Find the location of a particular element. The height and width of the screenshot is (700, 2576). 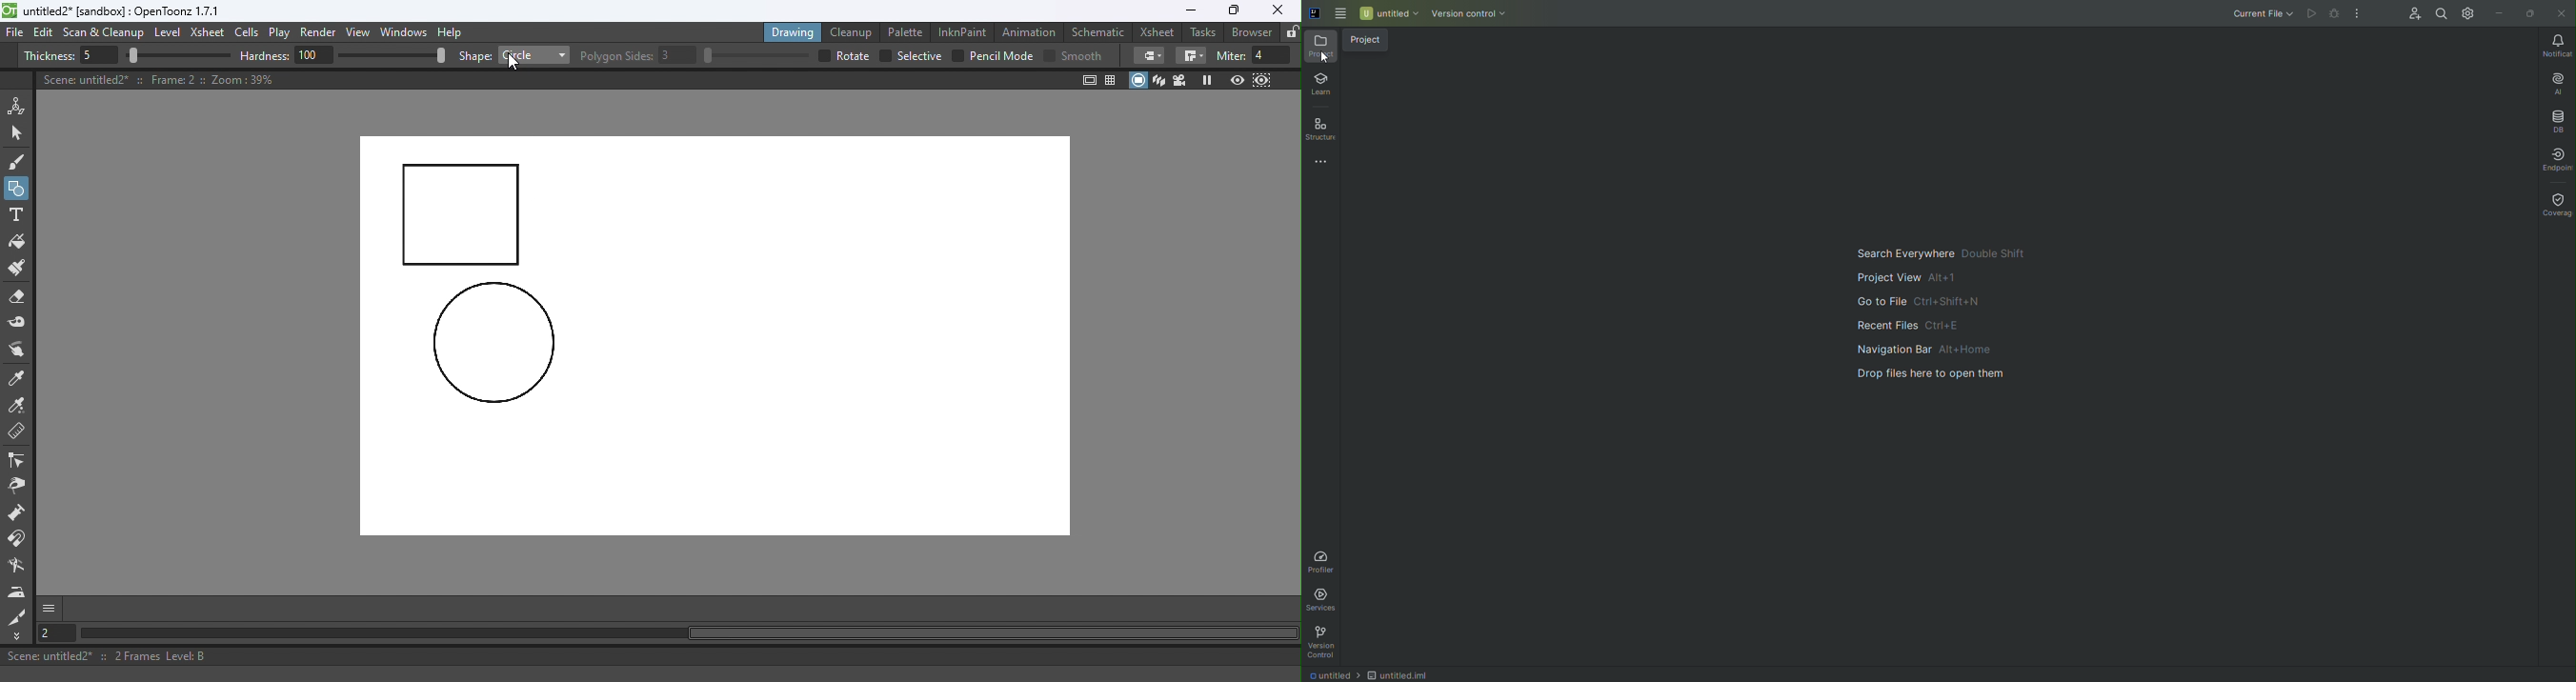

InknPaint is located at coordinates (963, 30).